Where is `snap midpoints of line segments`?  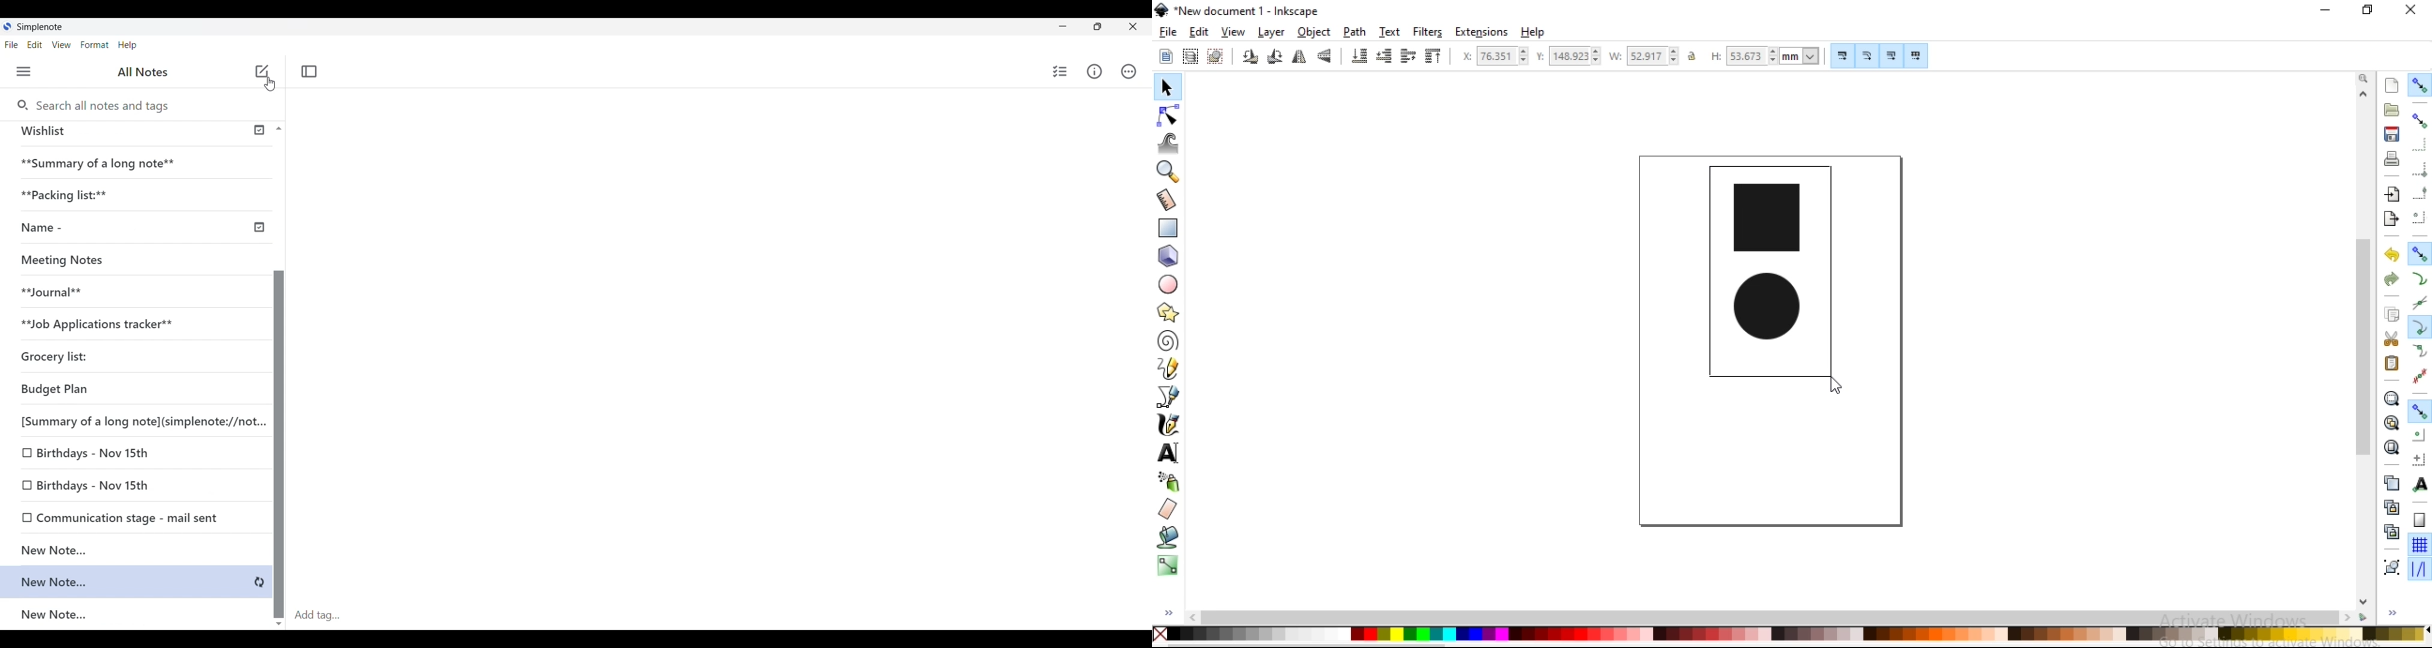
snap midpoints of line segments is located at coordinates (2419, 375).